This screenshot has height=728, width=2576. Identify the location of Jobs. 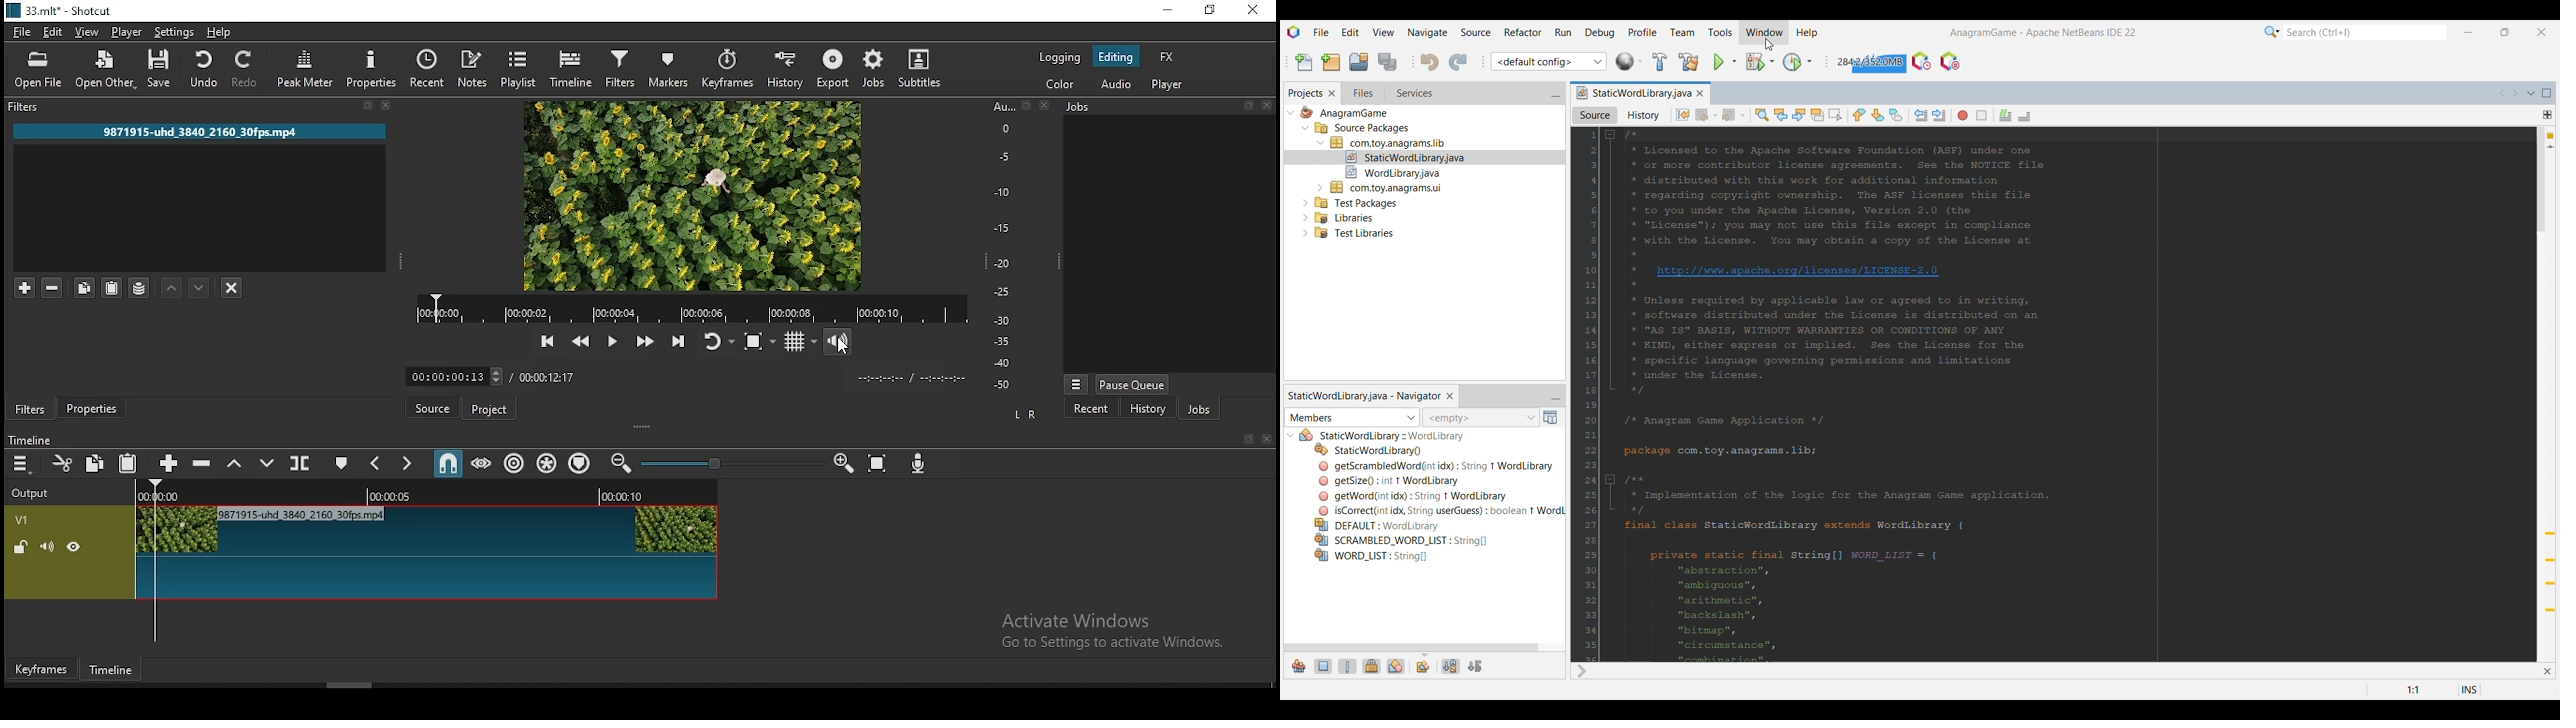
(1088, 108).